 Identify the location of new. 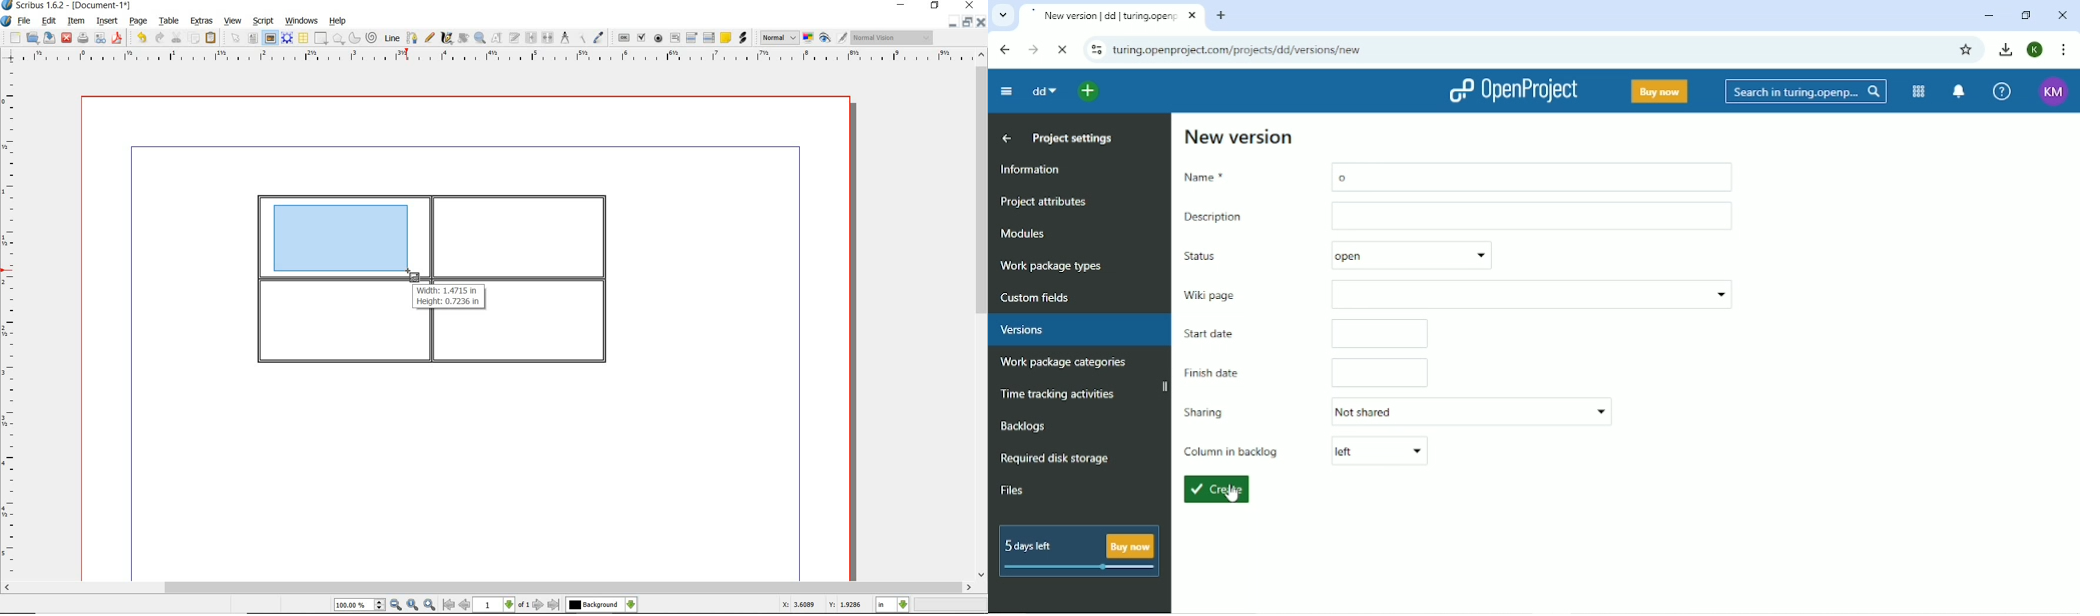
(15, 39).